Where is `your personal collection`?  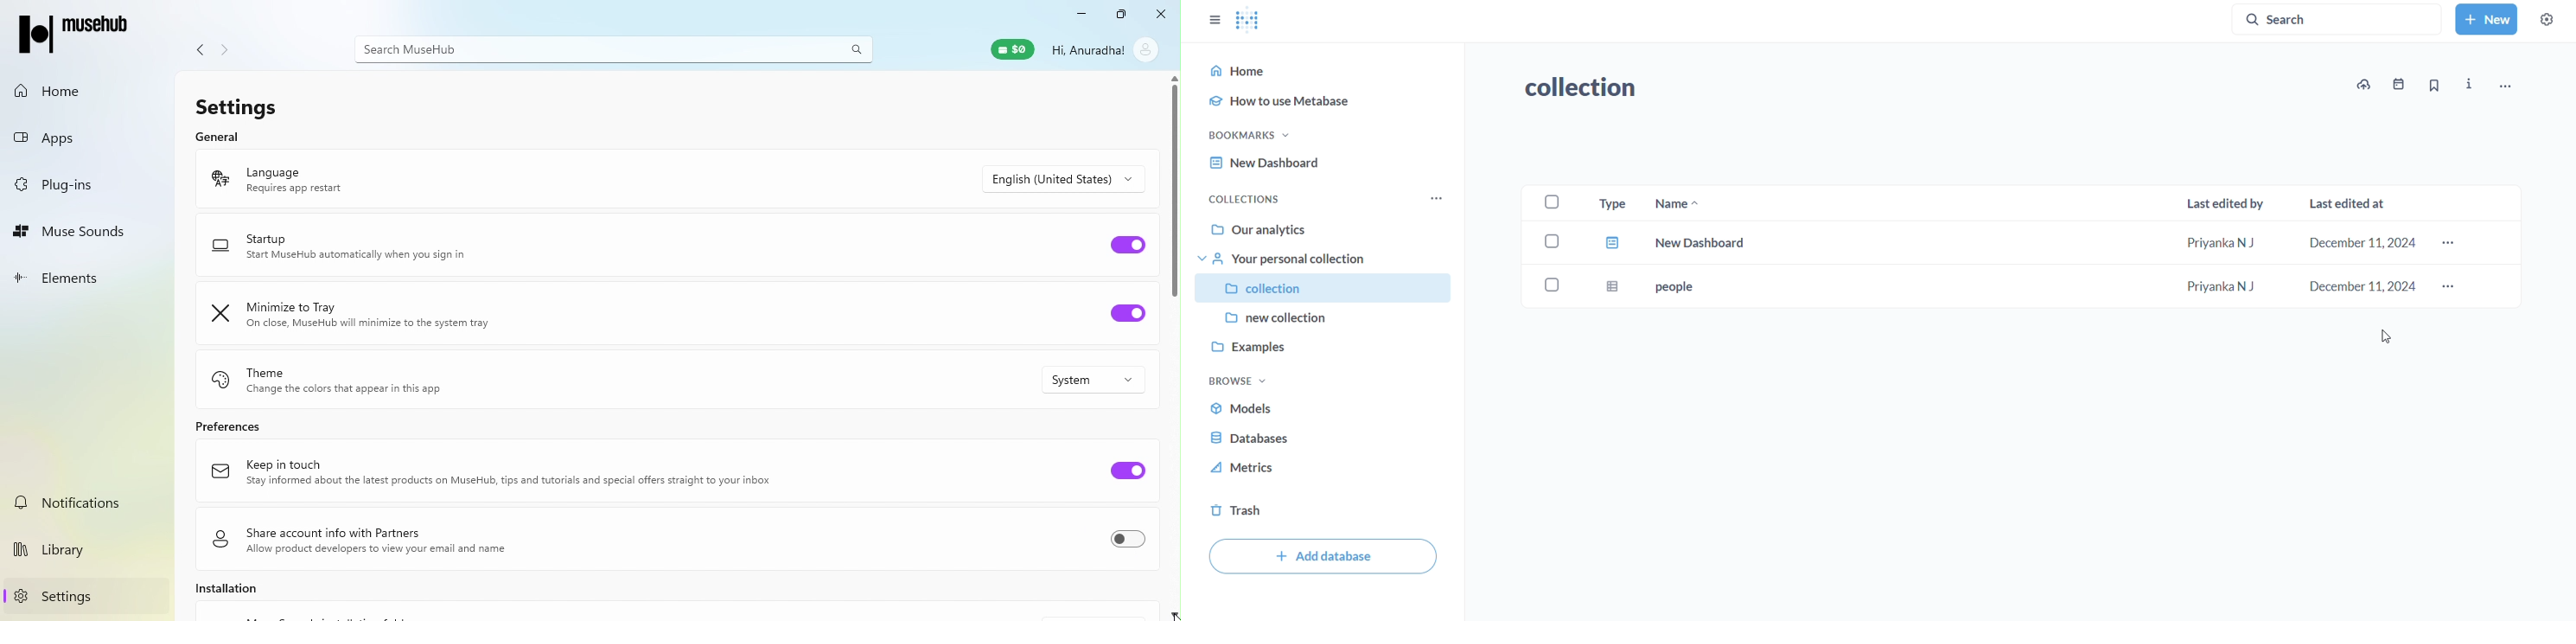
your personal collection is located at coordinates (1319, 259).